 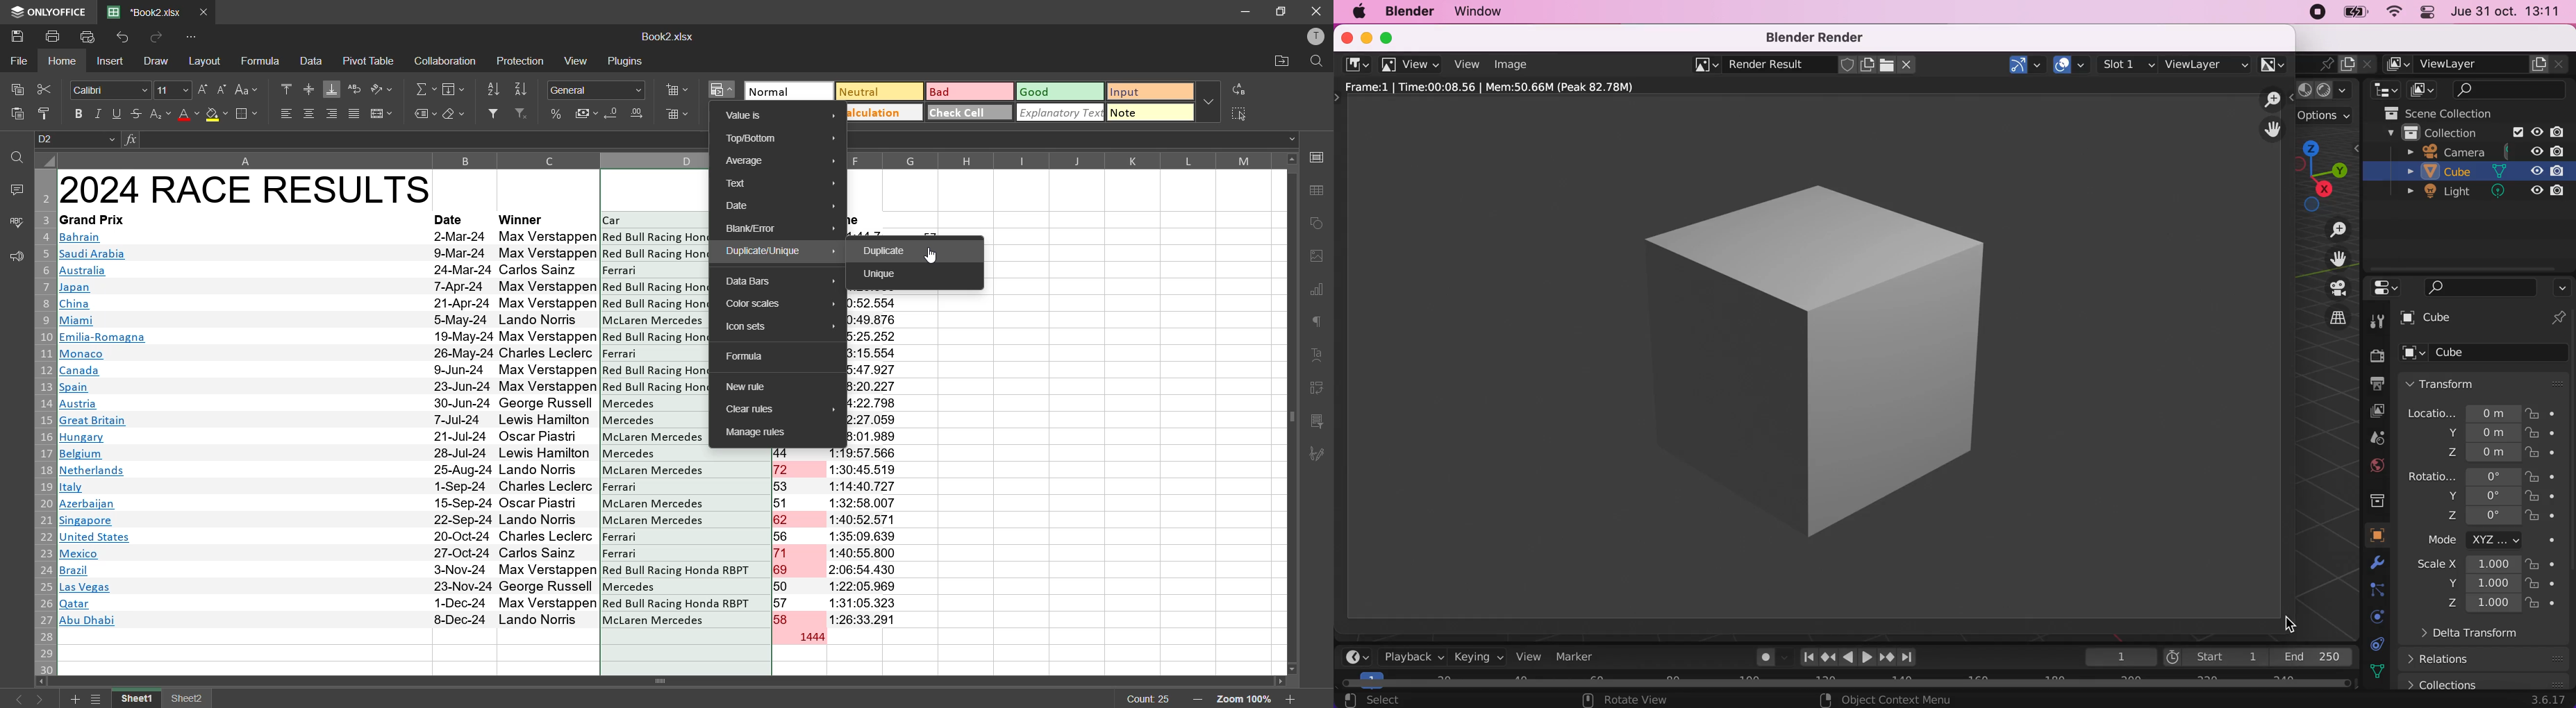 I want to click on car name, so click(x=685, y=539).